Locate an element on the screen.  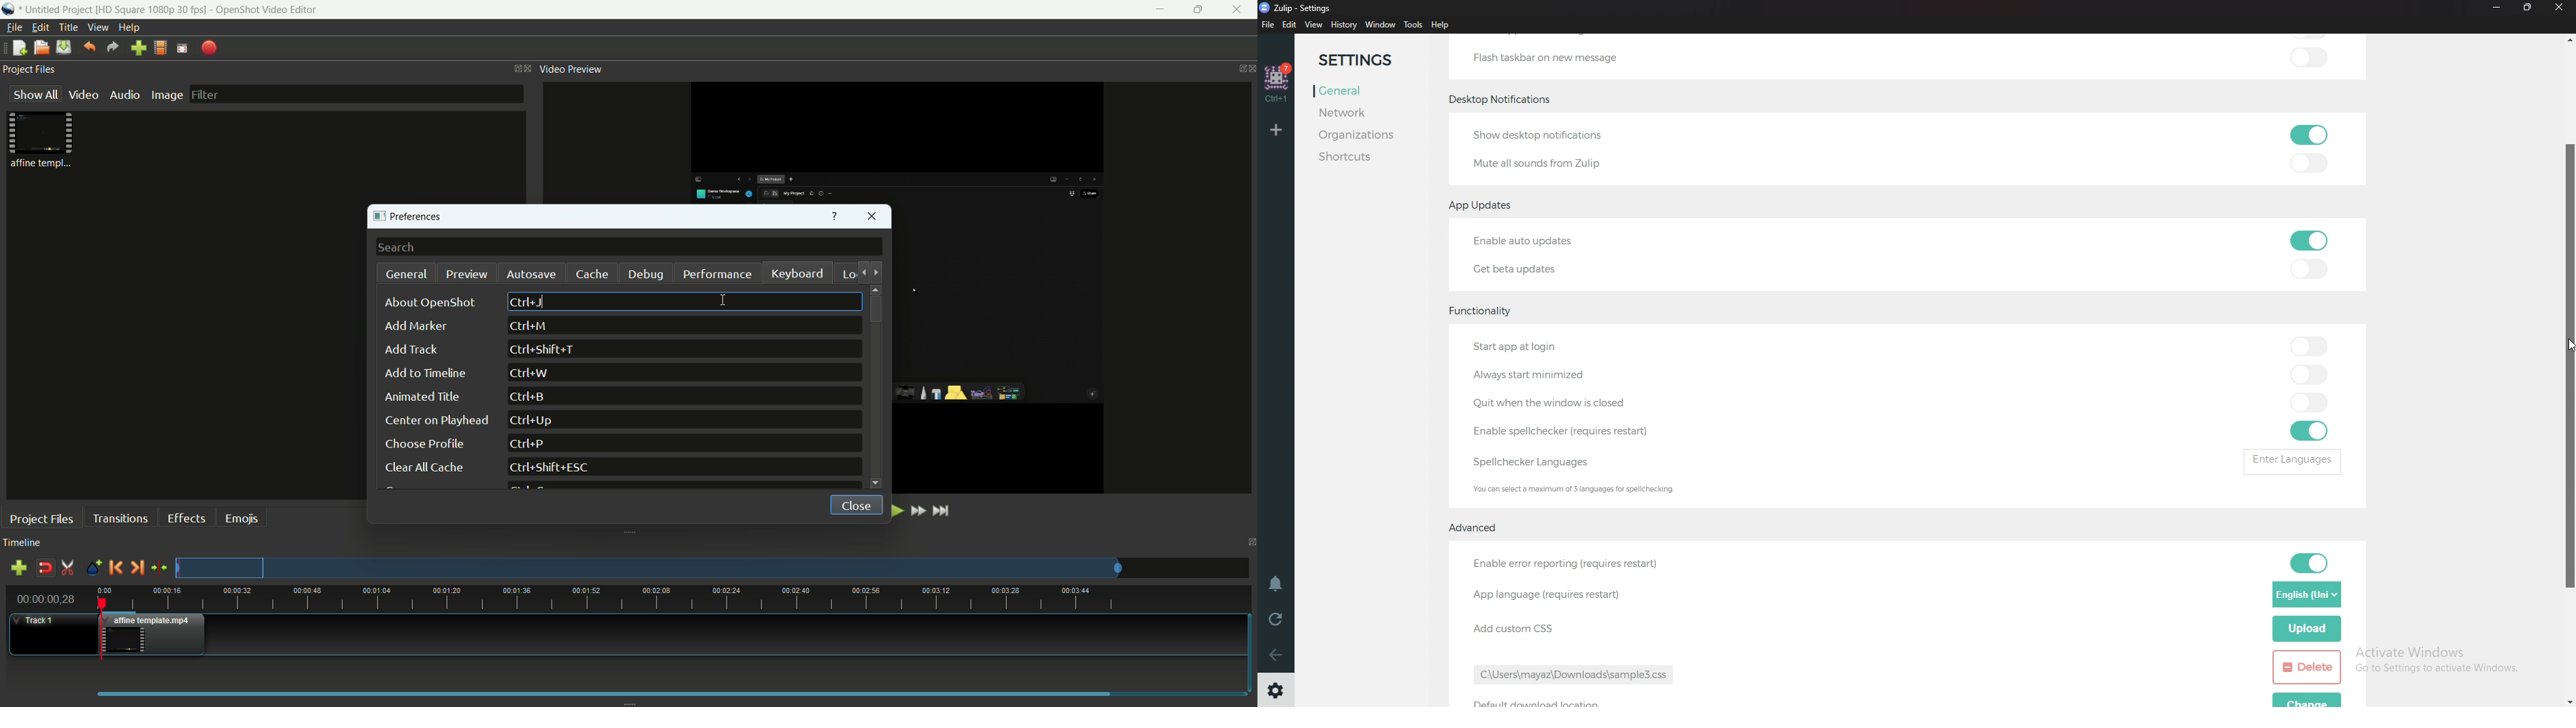
Settings is located at coordinates (1278, 688).